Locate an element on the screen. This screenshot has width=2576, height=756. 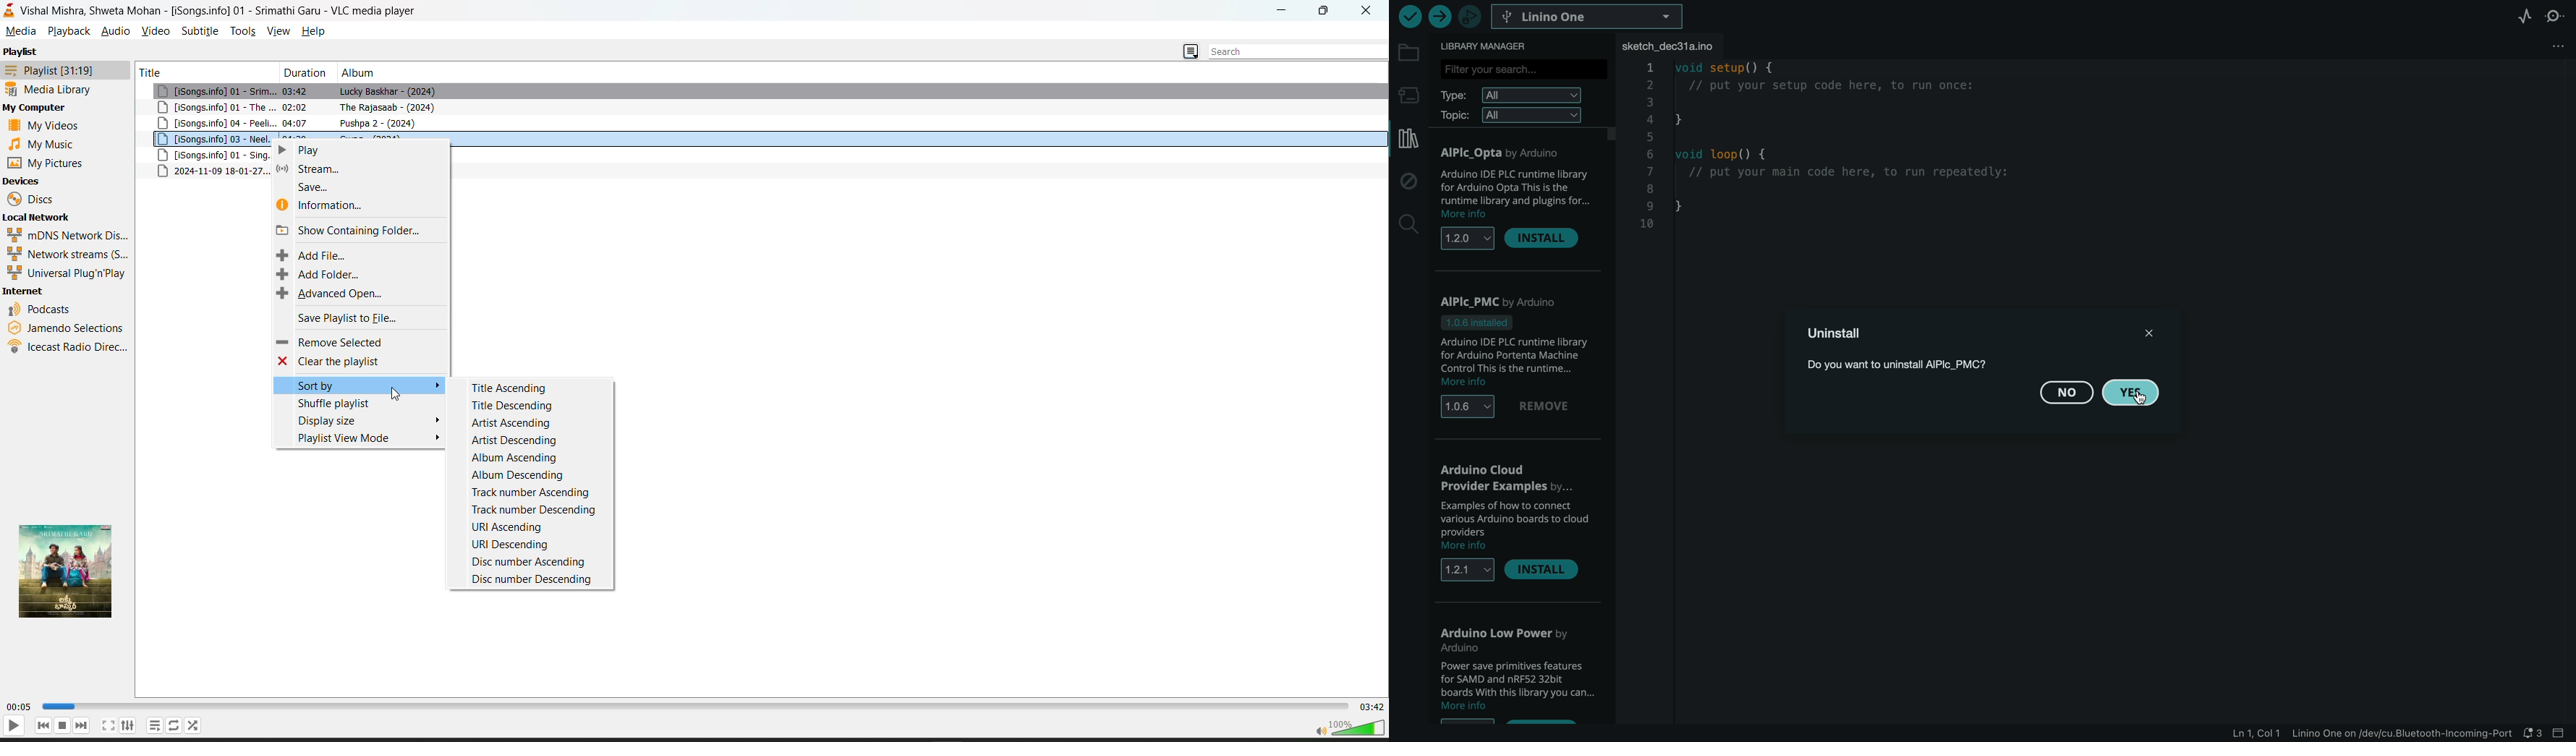
disc number descending is located at coordinates (524, 579).